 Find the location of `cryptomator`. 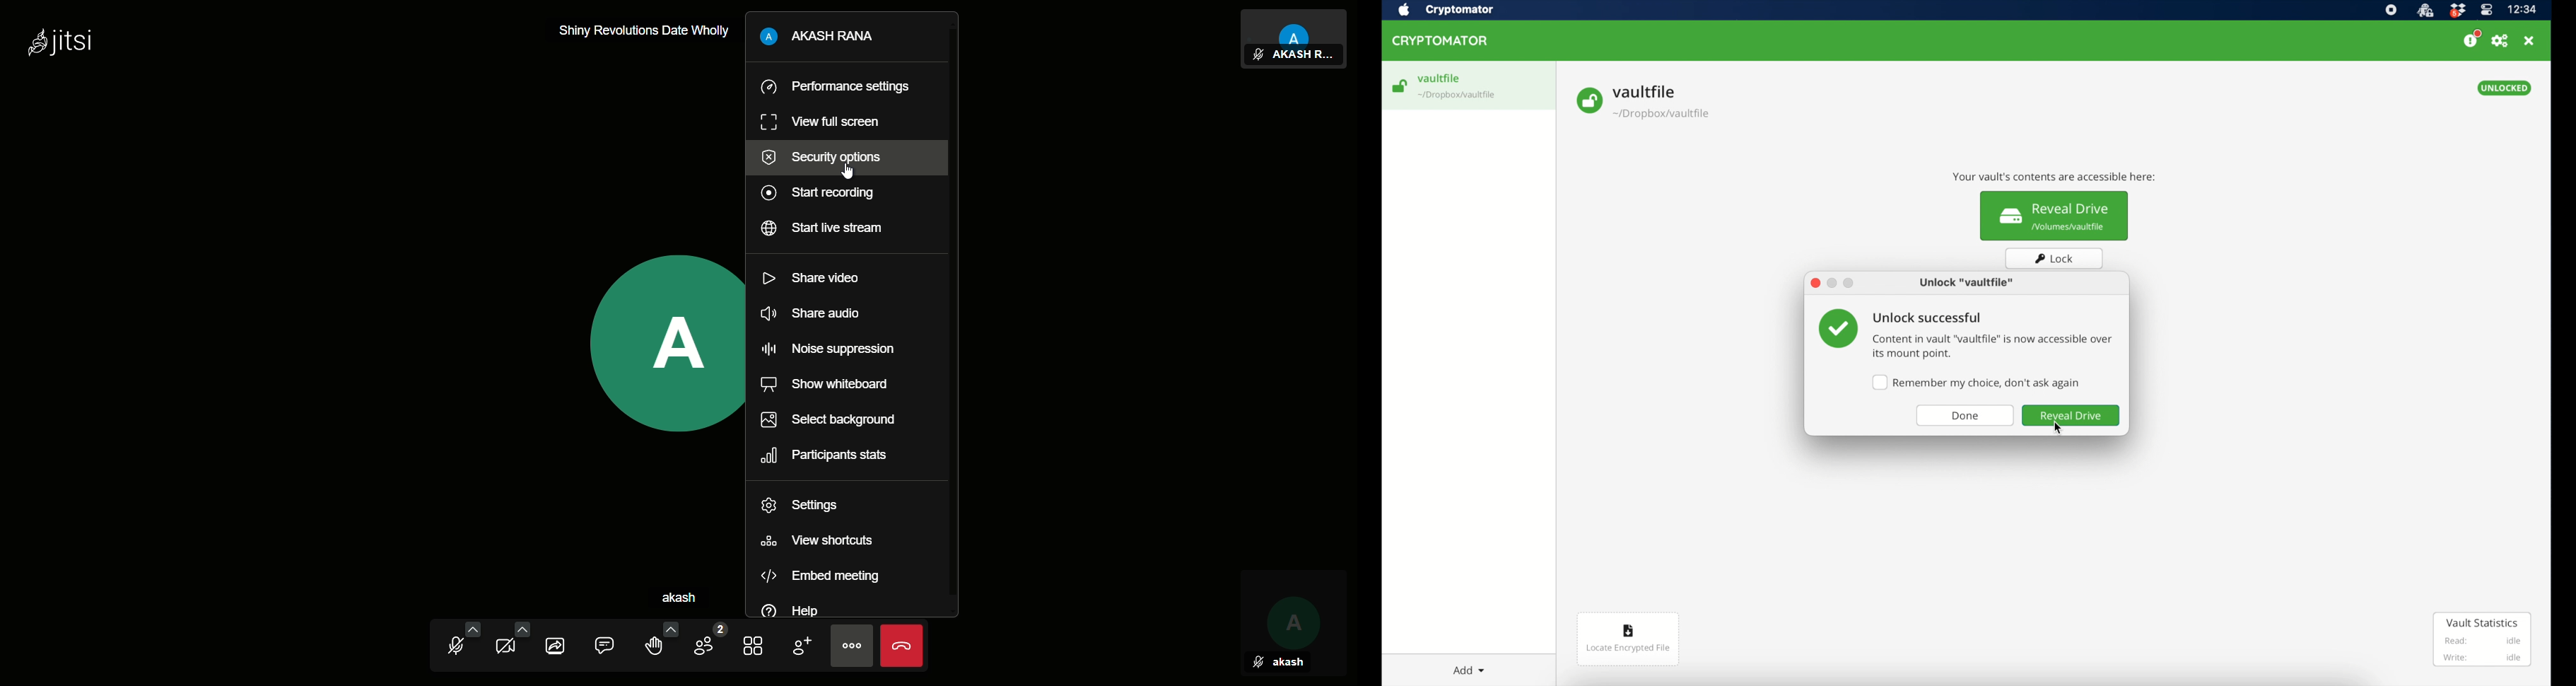

cryptomator is located at coordinates (1459, 10).